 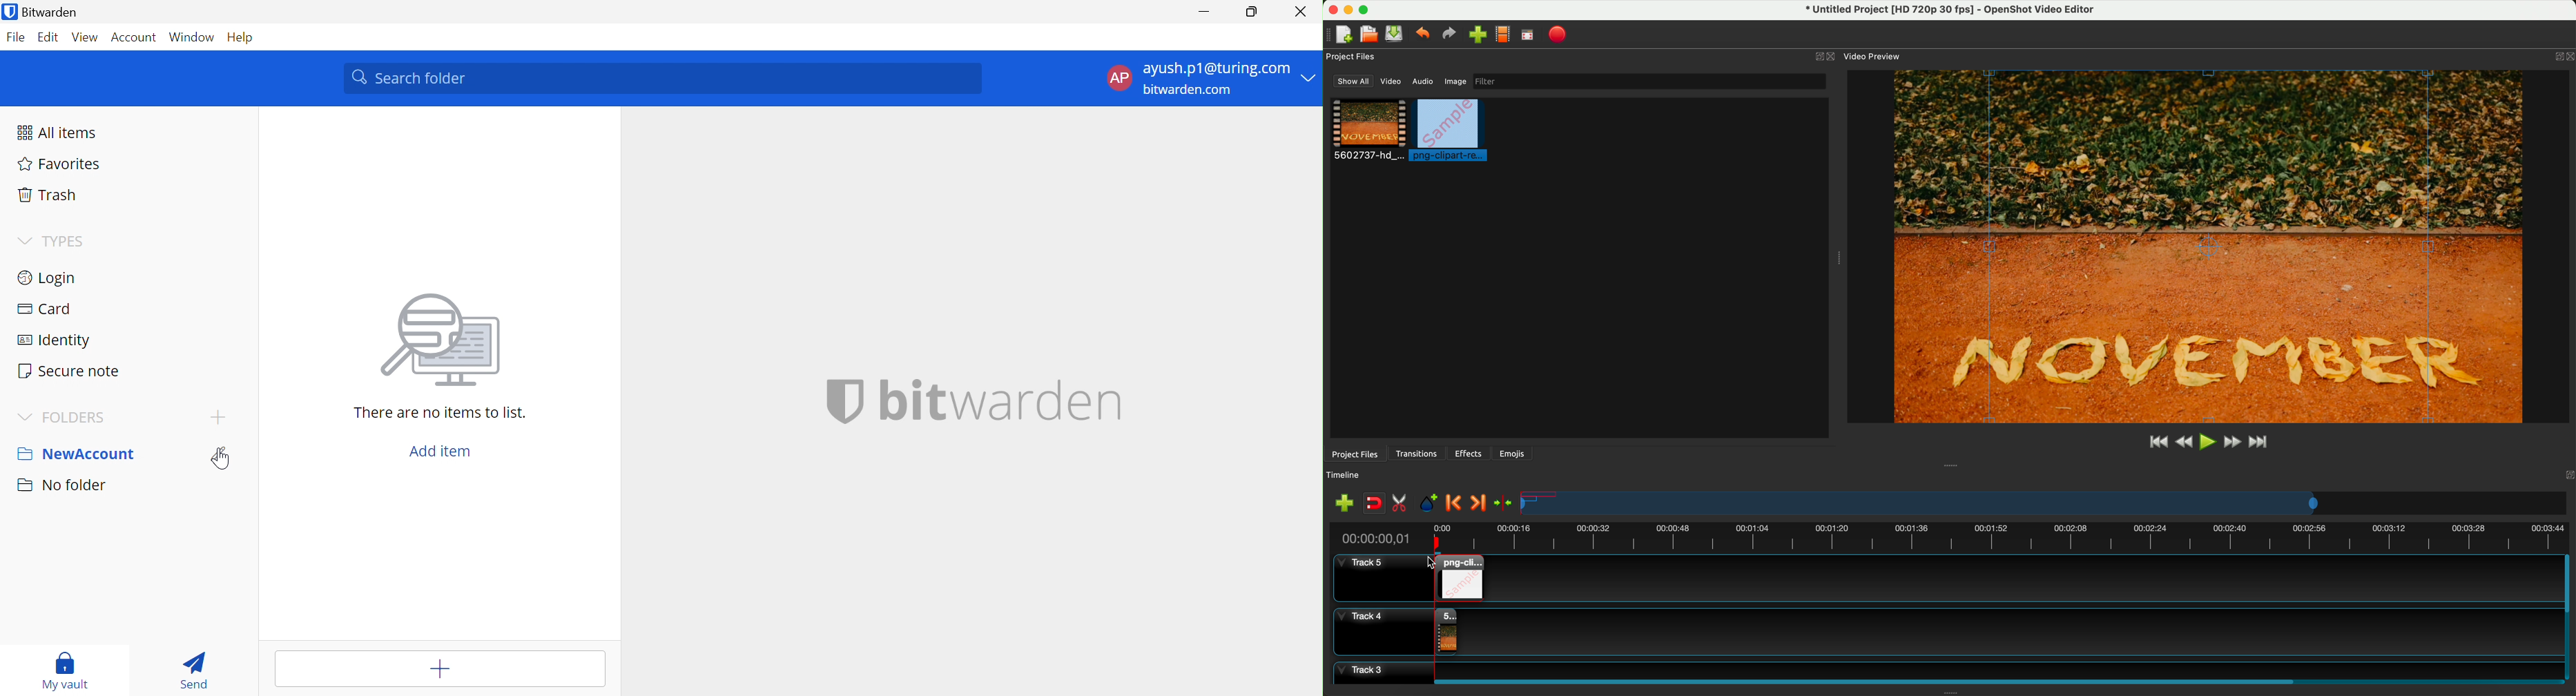 What do you see at coordinates (238, 38) in the screenshot?
I see `Help` at bounding box center [238, 38].